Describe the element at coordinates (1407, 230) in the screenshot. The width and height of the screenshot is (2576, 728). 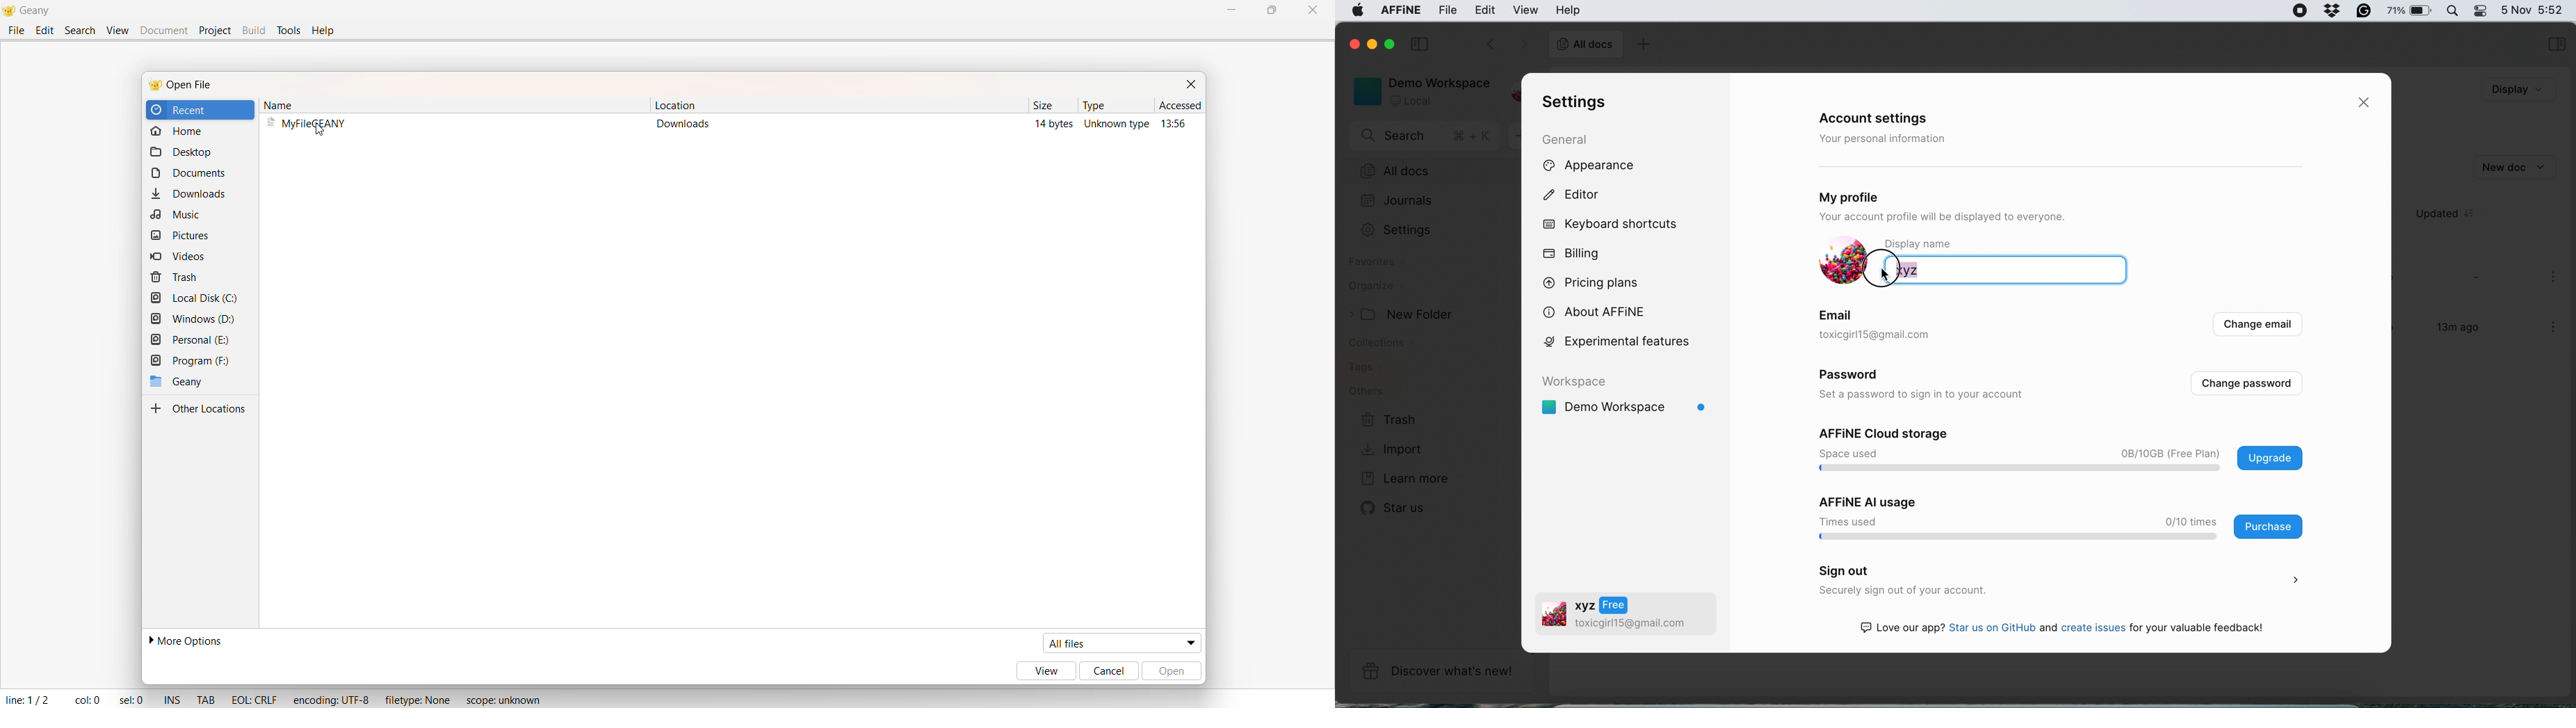
I see `Settings` at that location.